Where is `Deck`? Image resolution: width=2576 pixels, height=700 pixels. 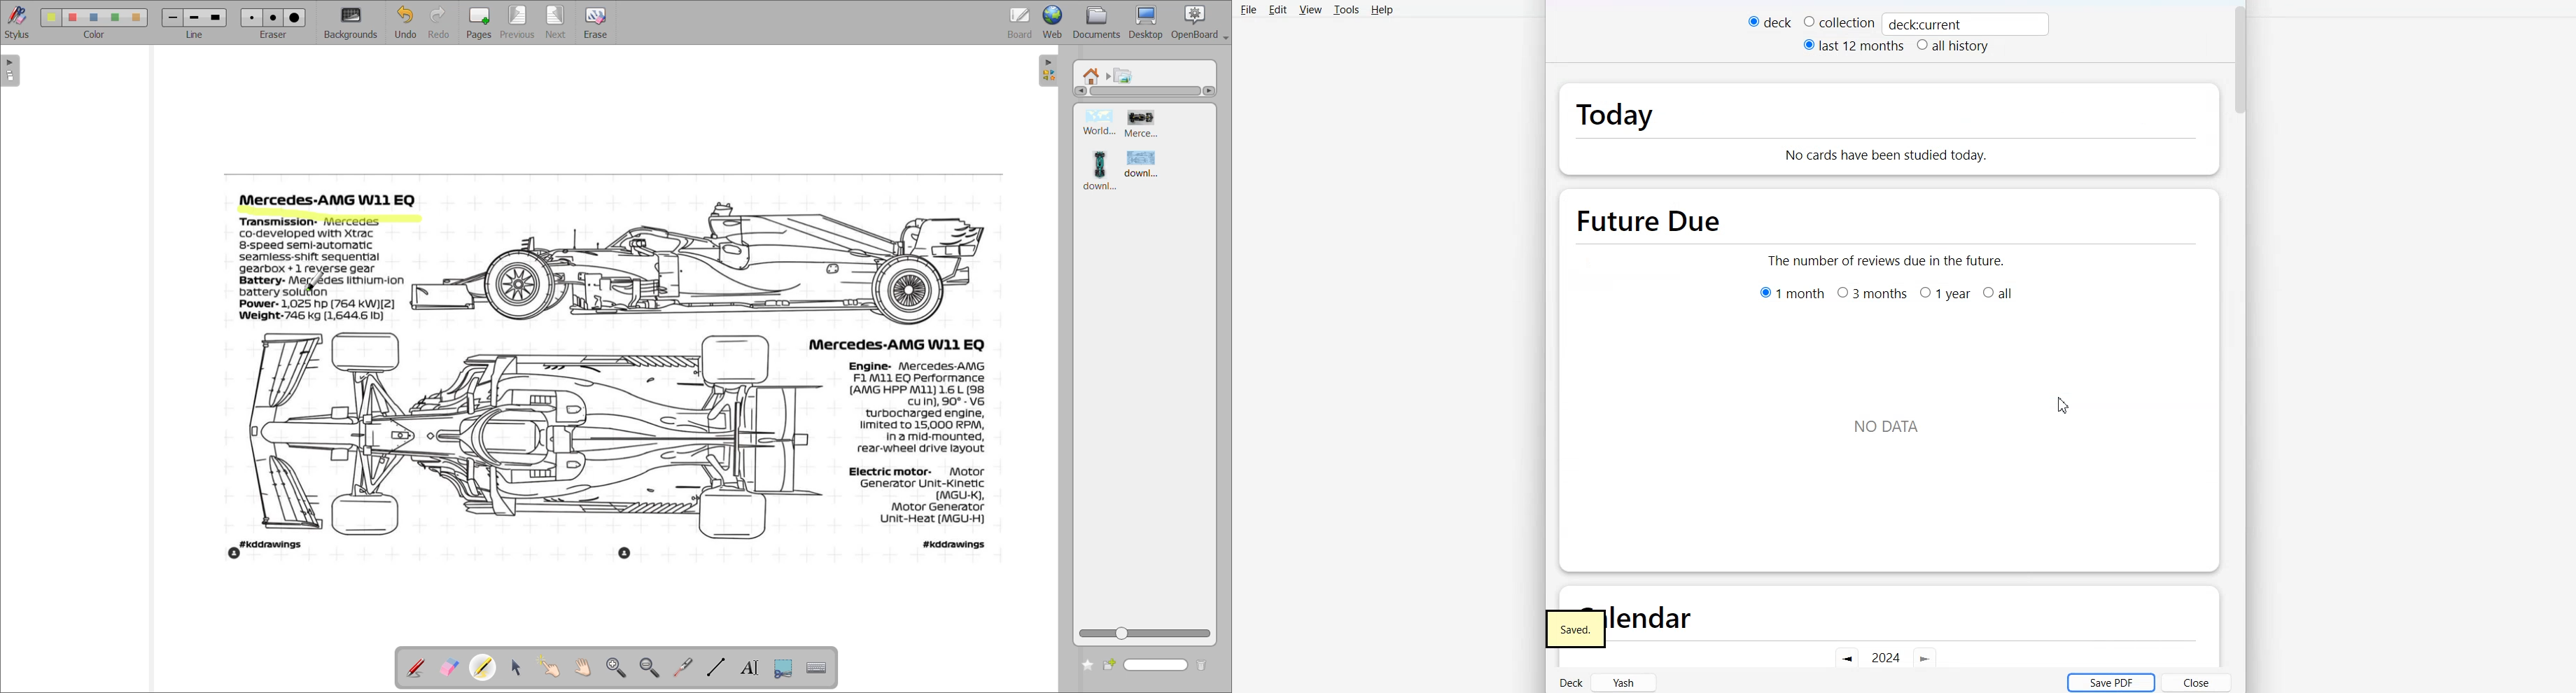 Deck is located at coordinates (1569, 680).